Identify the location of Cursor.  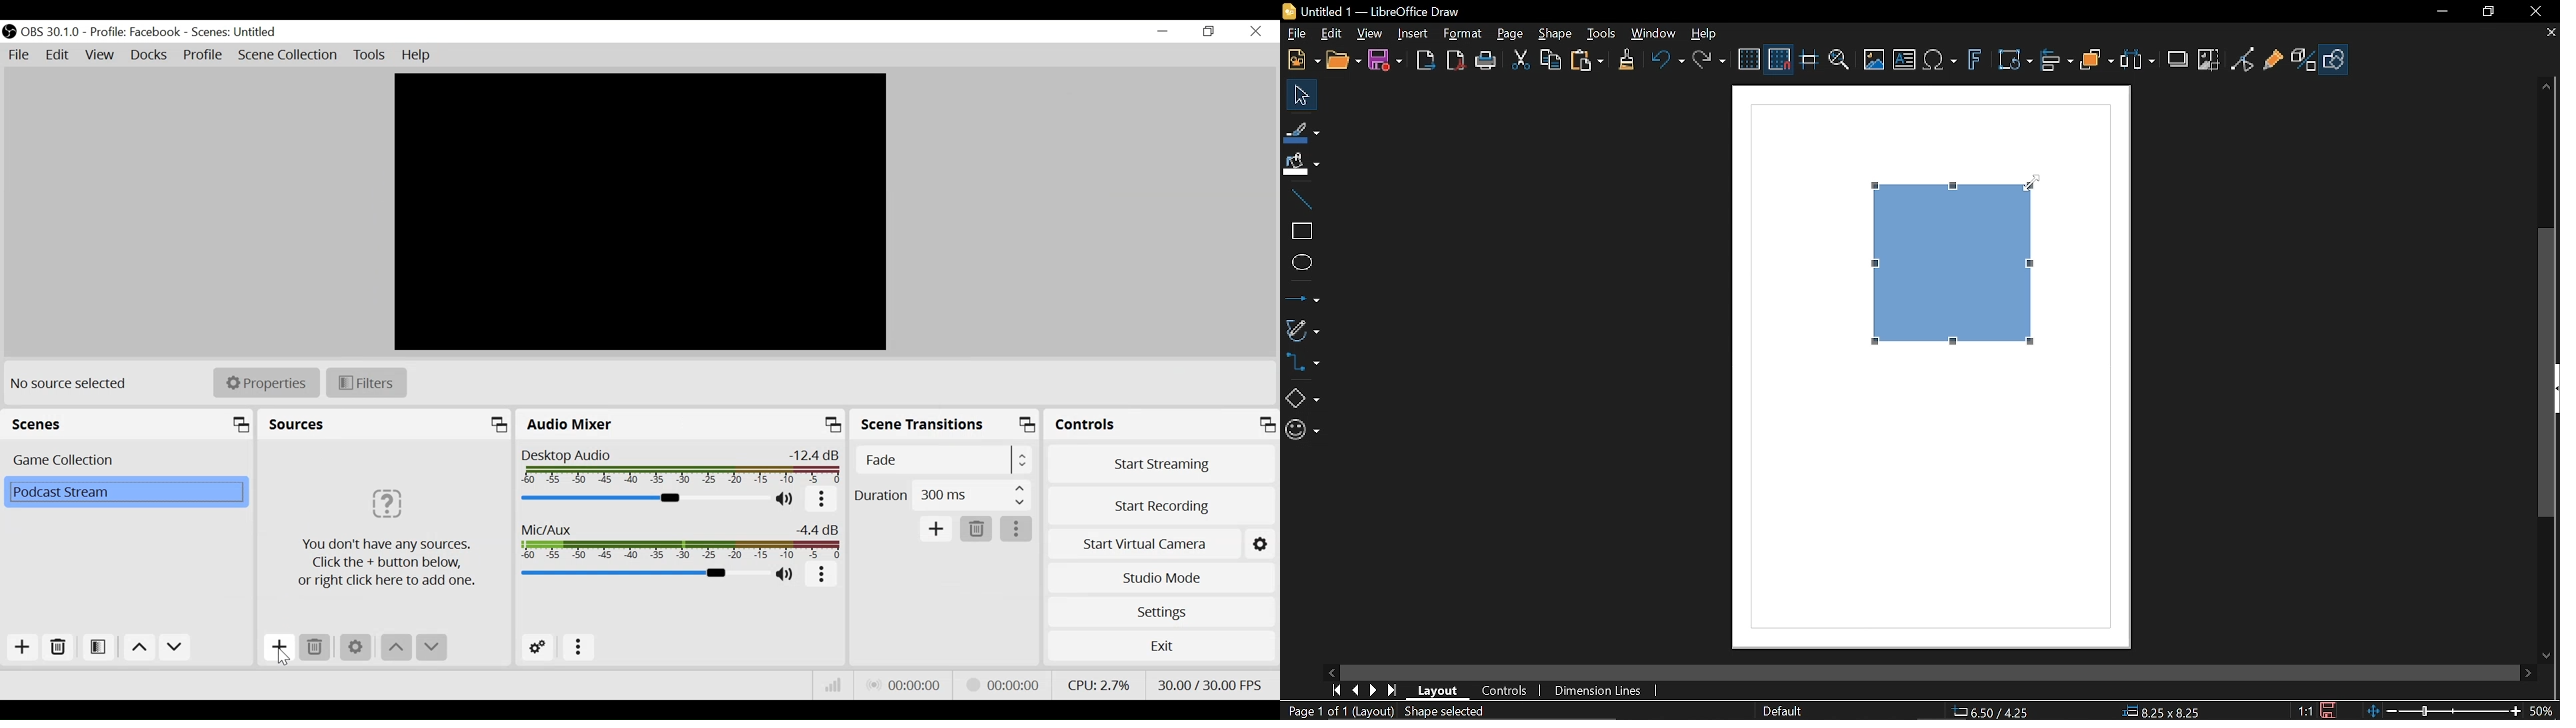
(285, 659).